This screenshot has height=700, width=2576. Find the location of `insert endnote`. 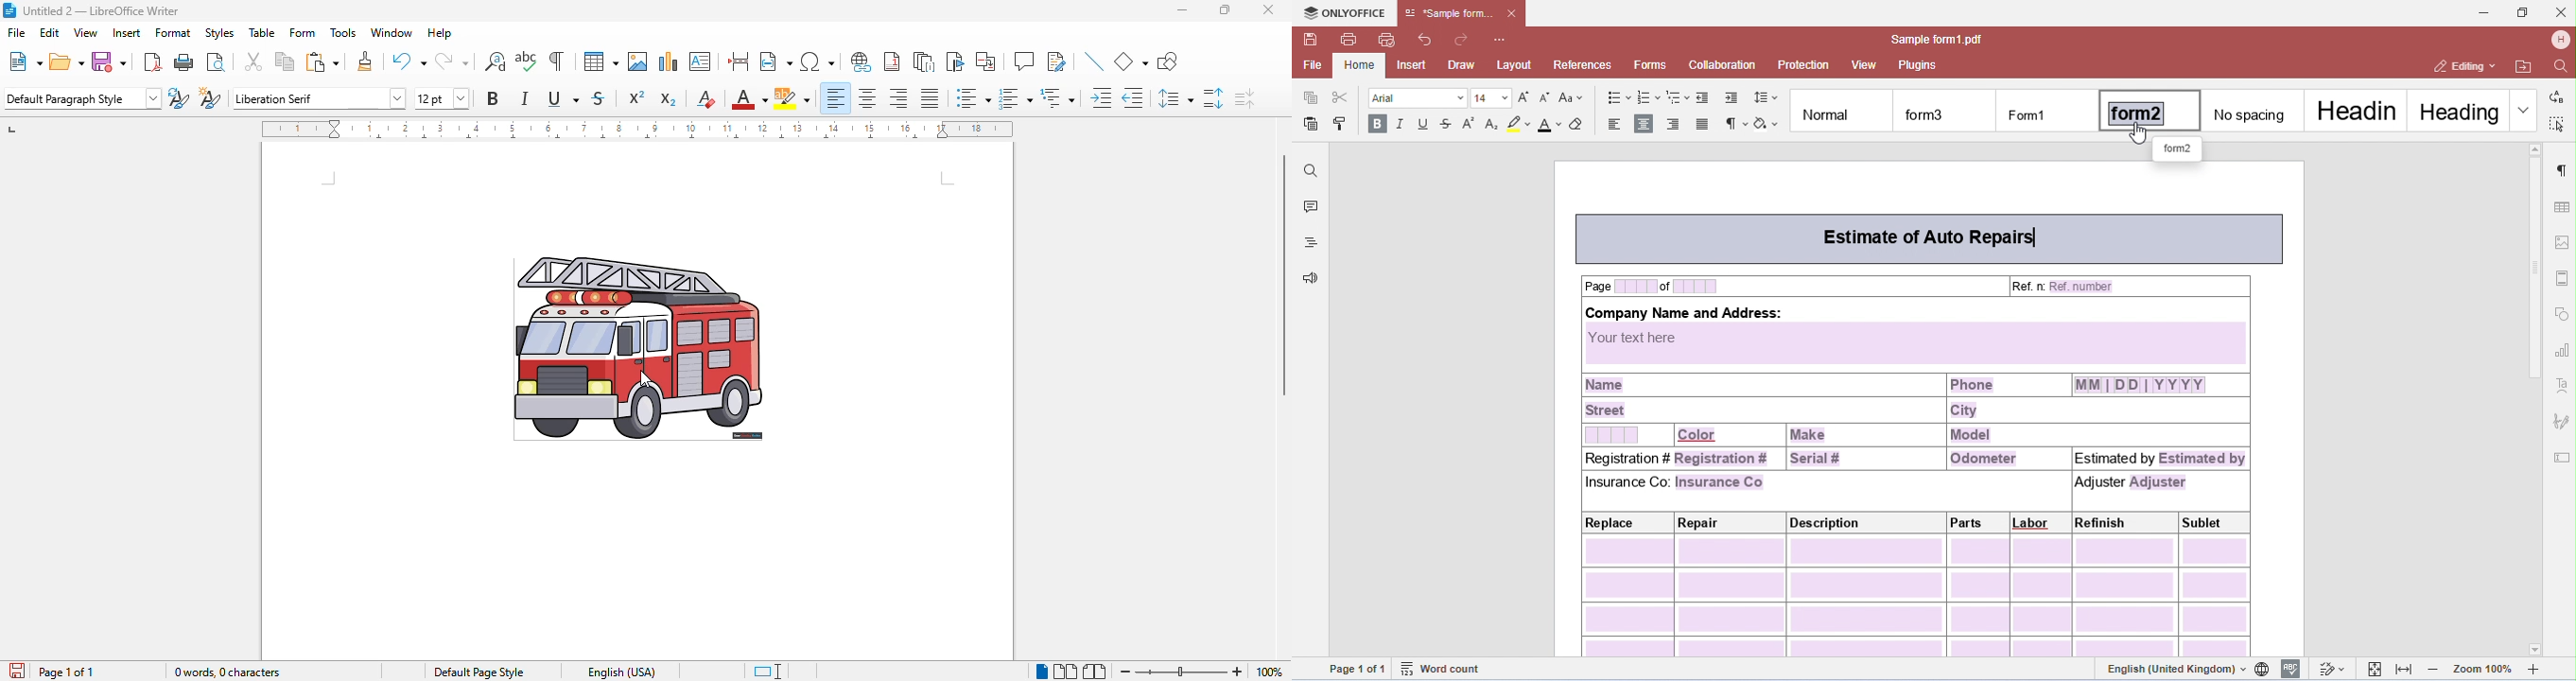

insert endnote is located at coordinates (925, 61).